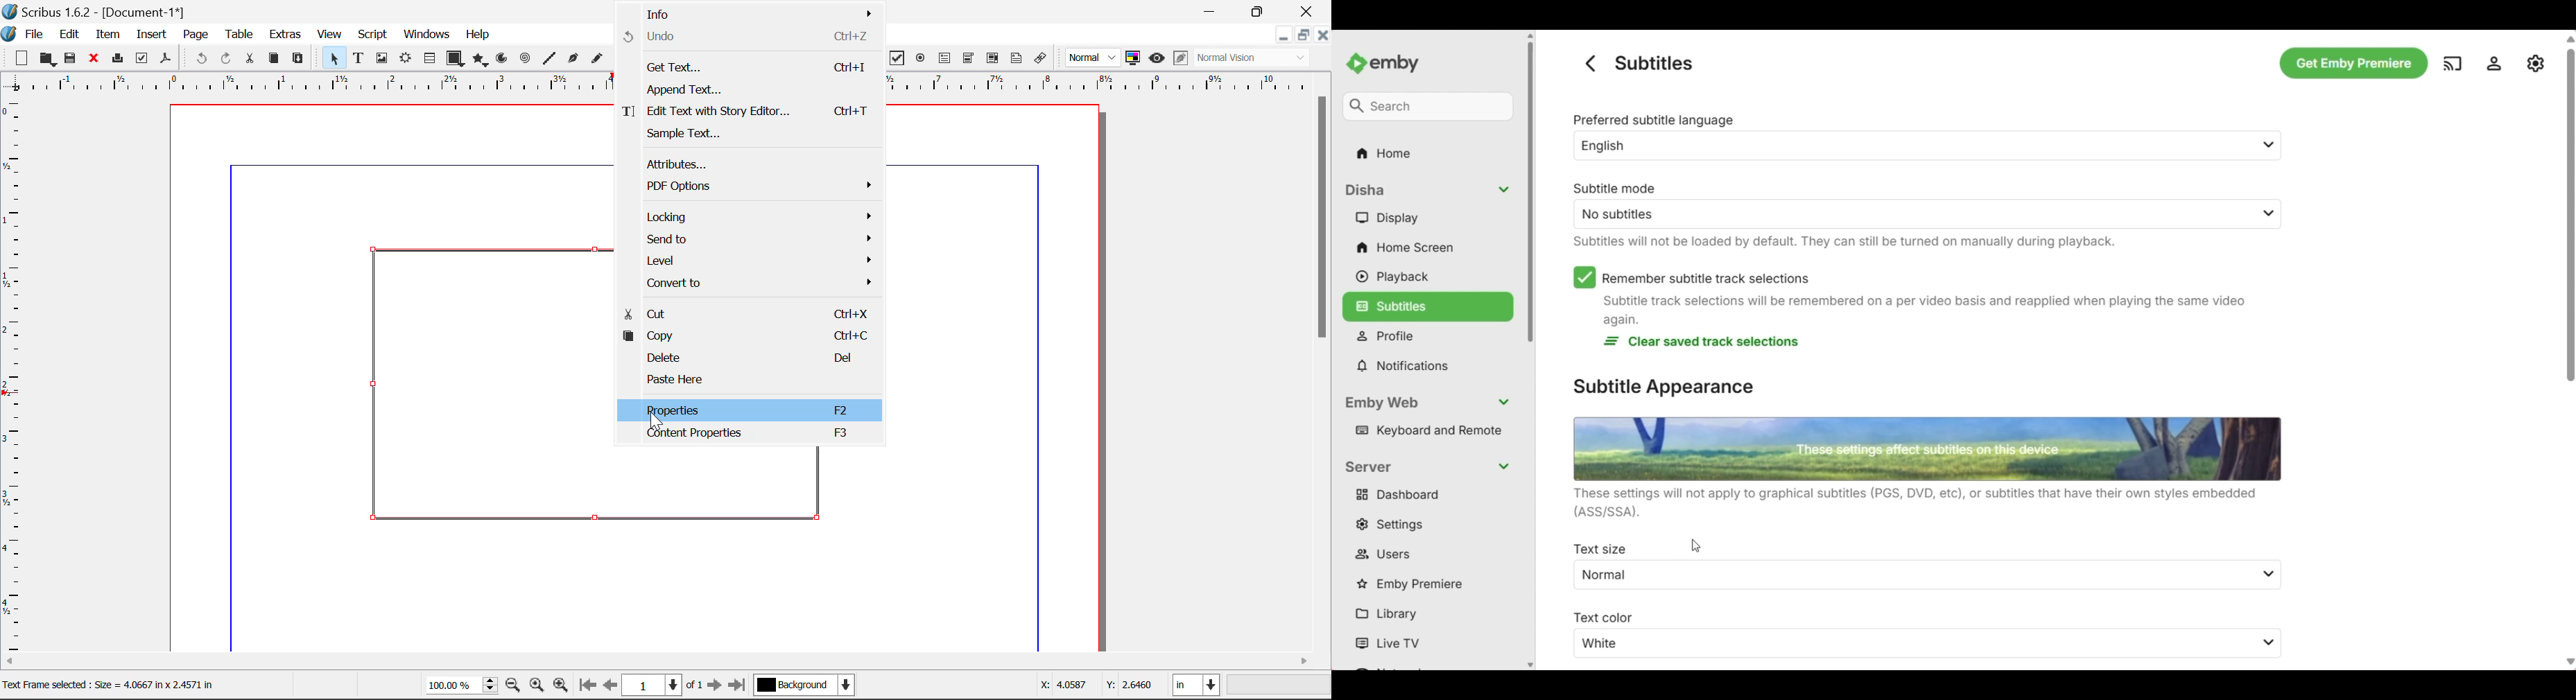 Image resolution: width=2576 pixels, height=700 pixels. Describe the element at coordinates (478, 35) in the screenshot. I see `Help` at that location.